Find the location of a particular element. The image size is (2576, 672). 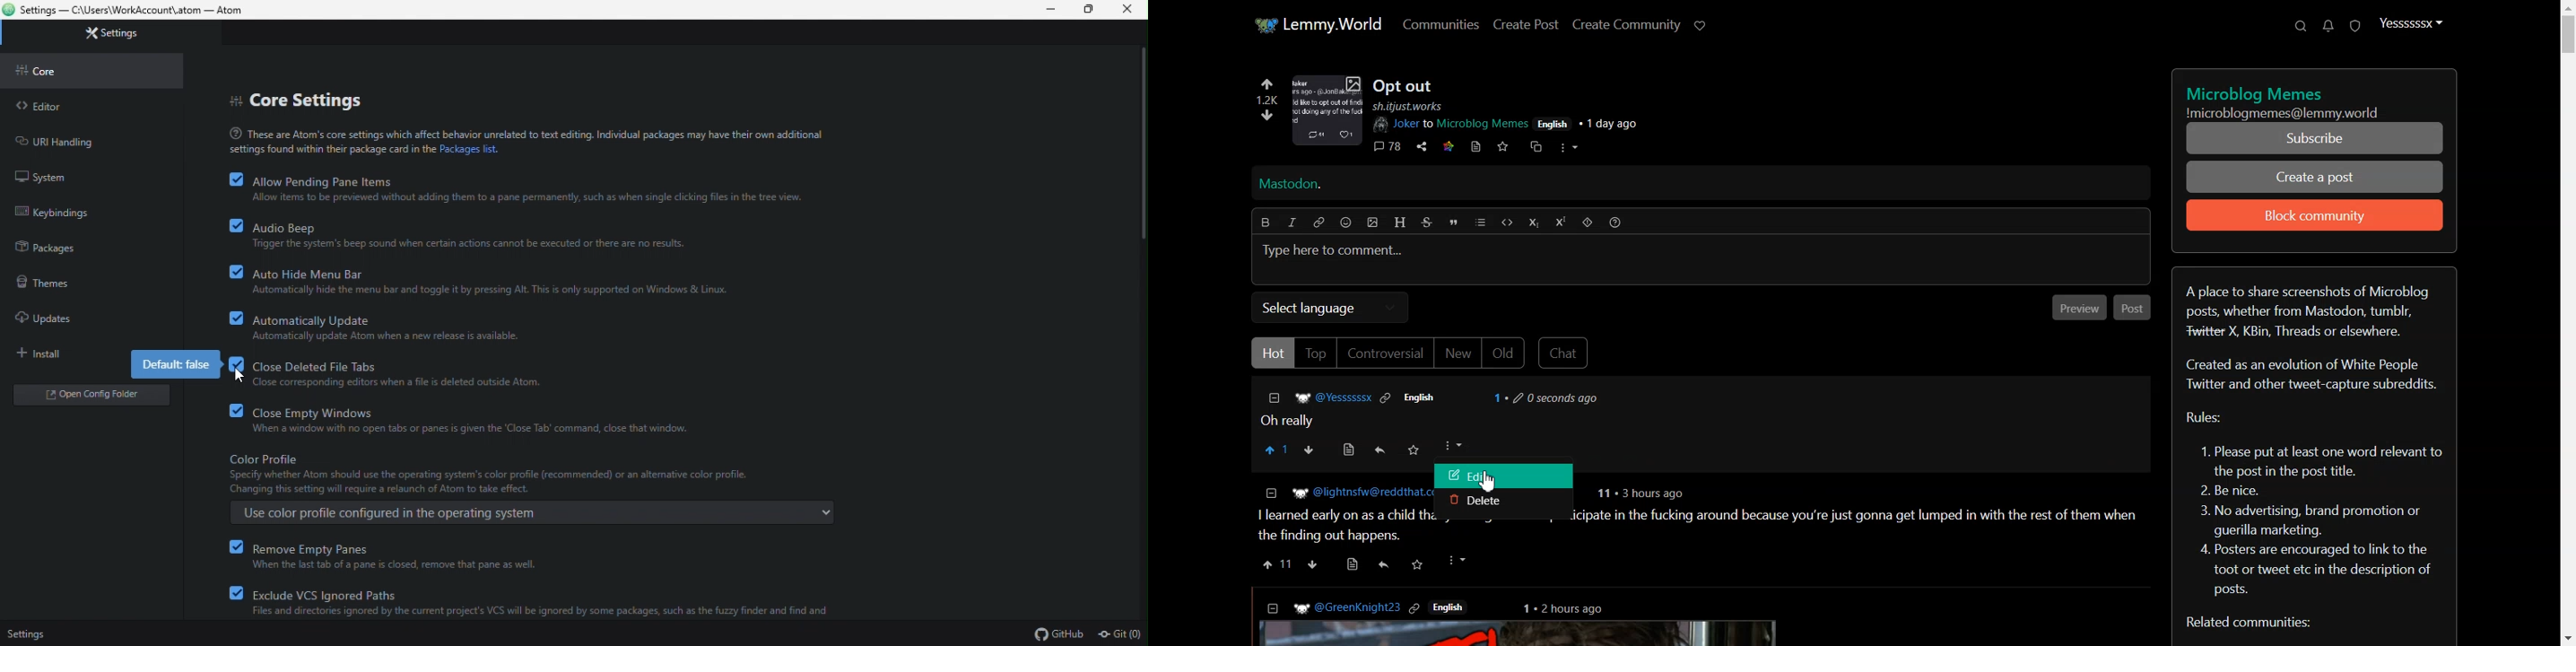

checkbox is located at coordinates (232, 412).